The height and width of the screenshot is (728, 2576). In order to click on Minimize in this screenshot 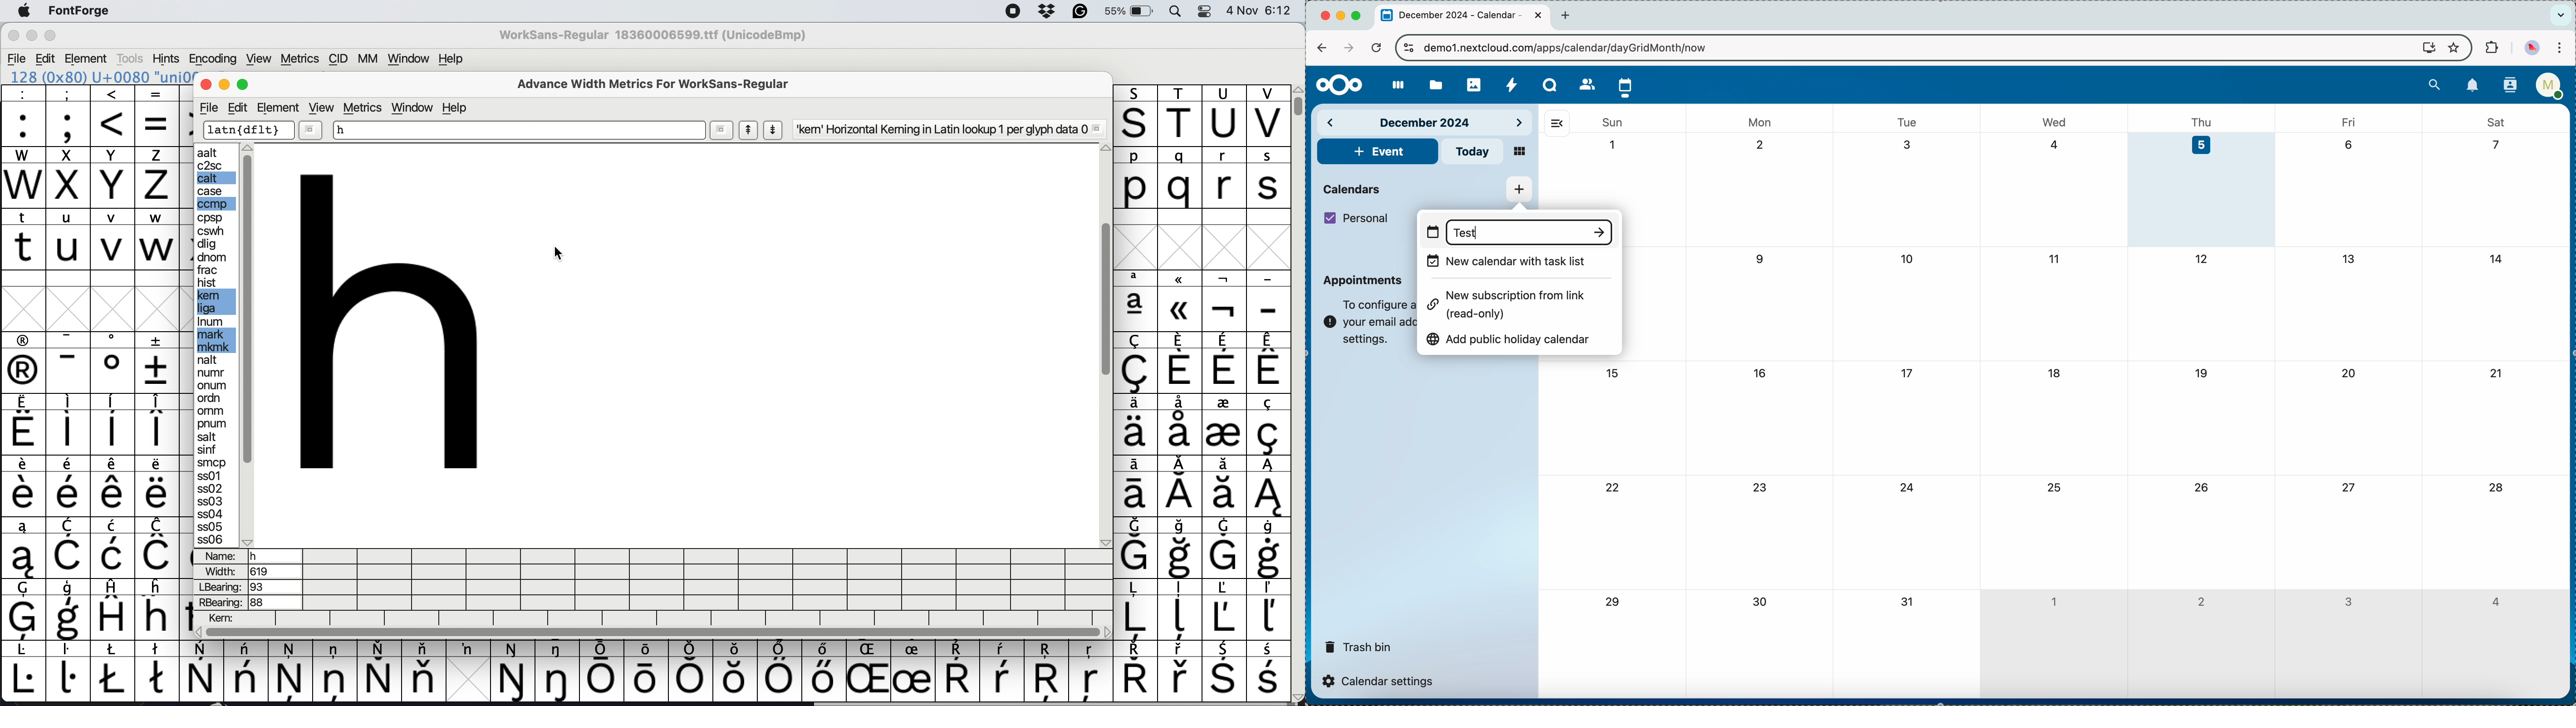, I will do `click(35, 36)`.